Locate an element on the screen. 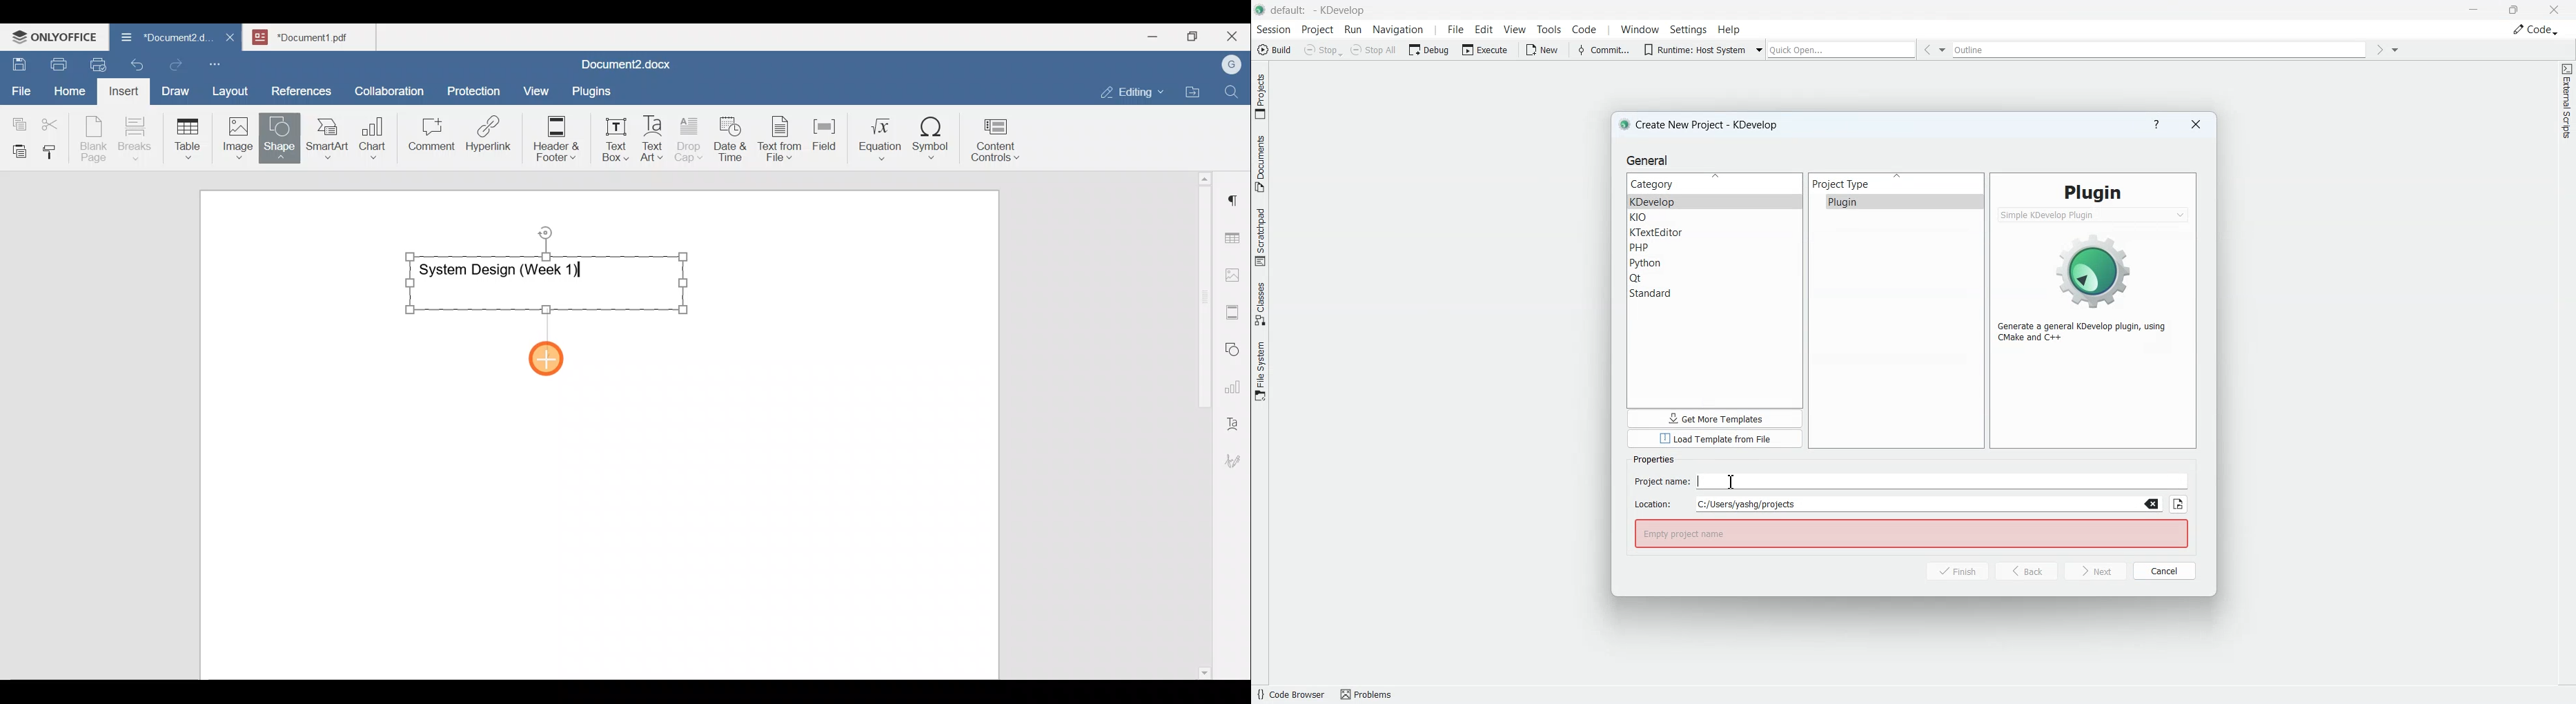 This screenshot has height=728, width=2576. Blank page is located at coordinates (95, 139).